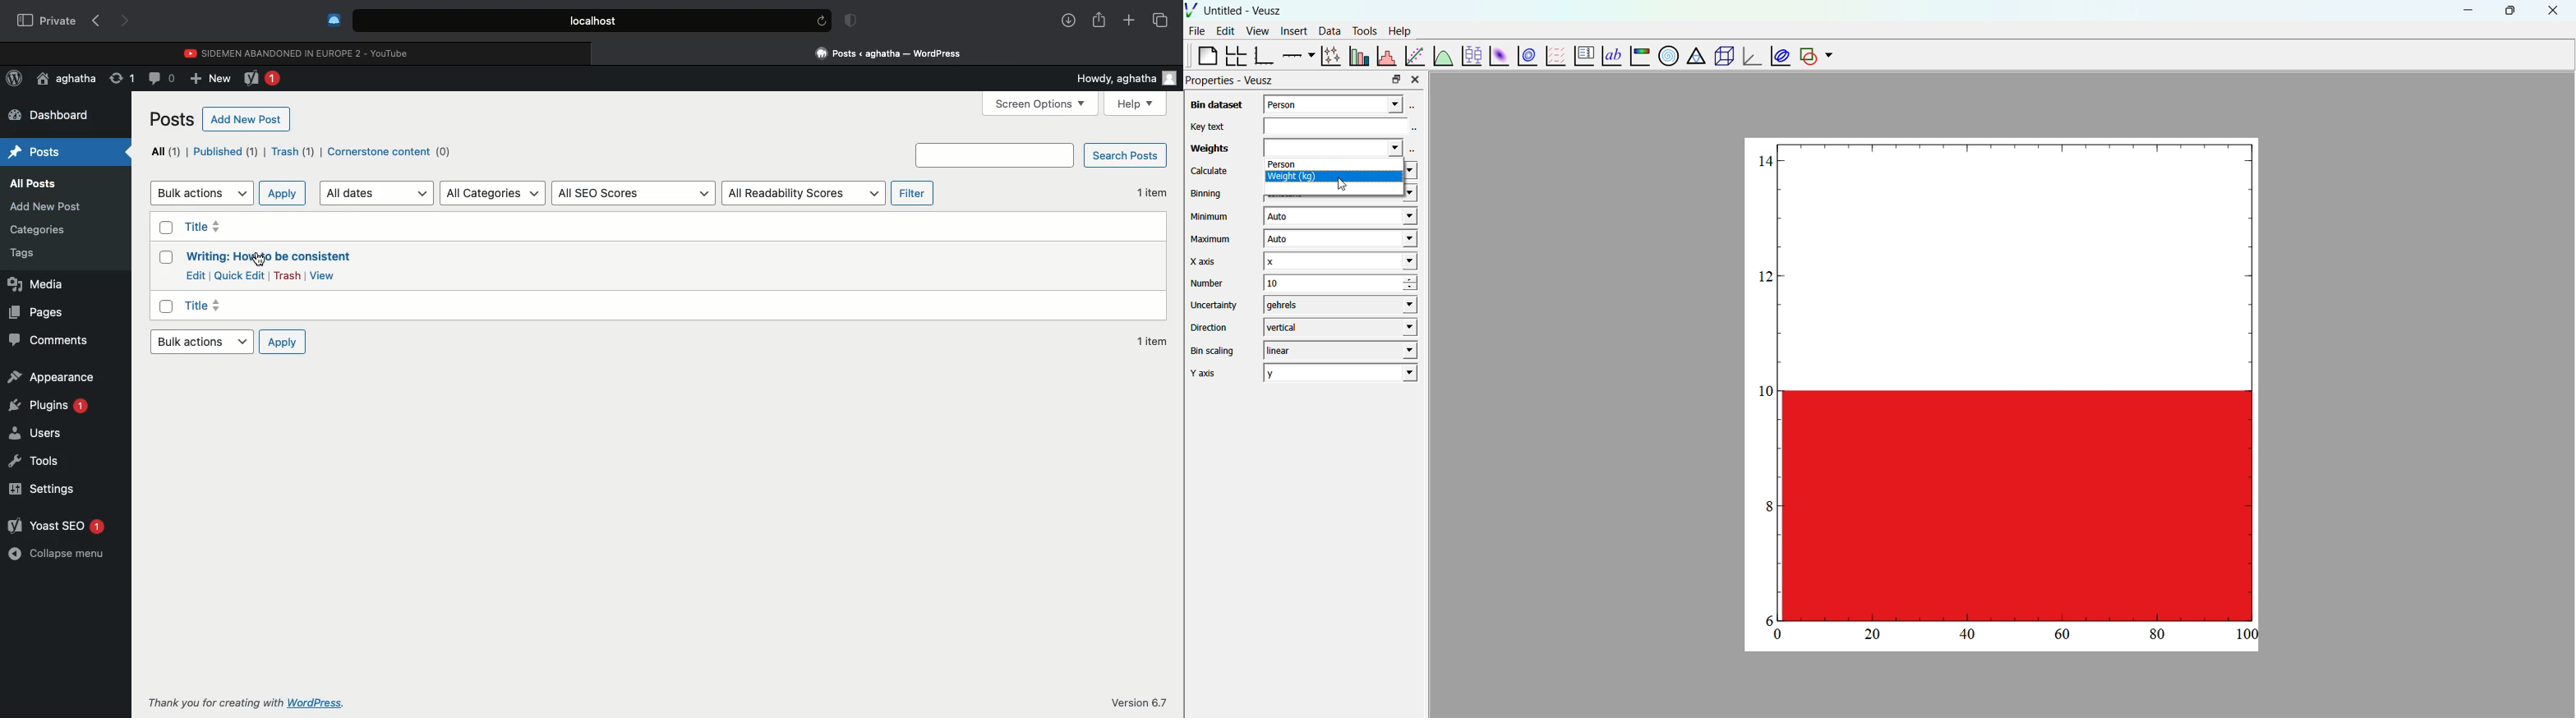 This screenshot has width=2576, height=728. Describe the element at coordinates (1192, 9) in the screenshot. I see `logo of Veusz` at that location.